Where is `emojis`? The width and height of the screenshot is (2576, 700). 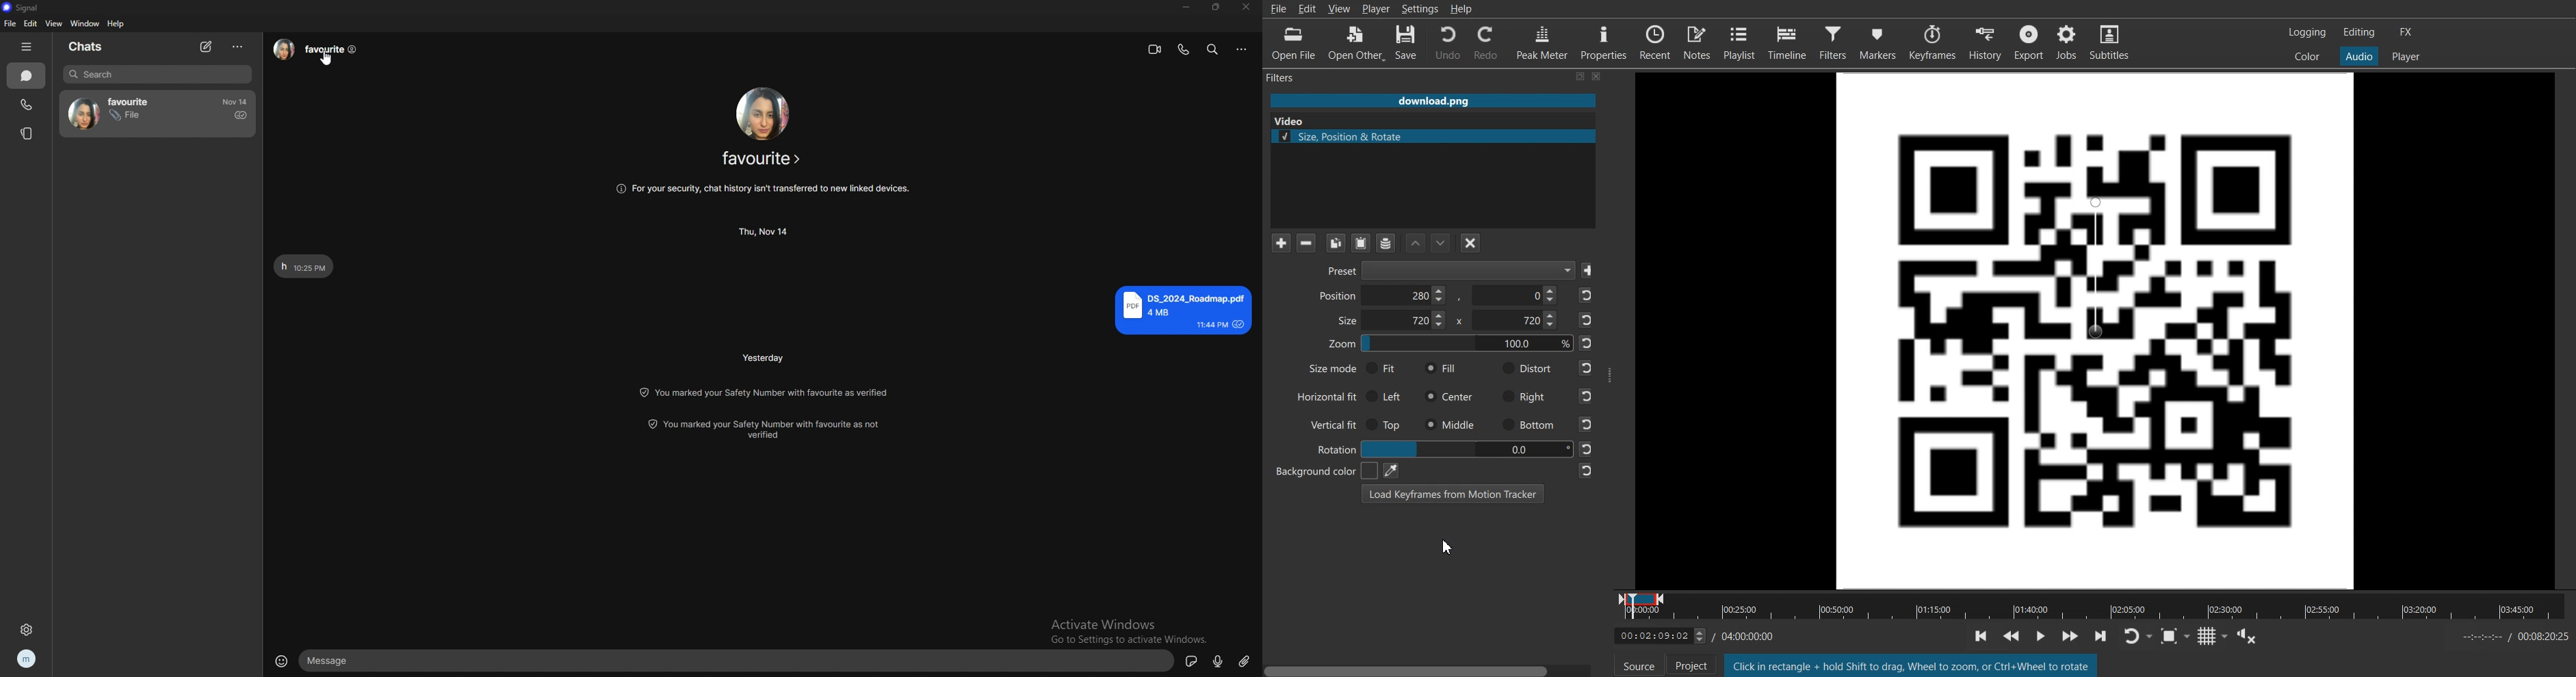
emojis is located at coordinates (284, 660).